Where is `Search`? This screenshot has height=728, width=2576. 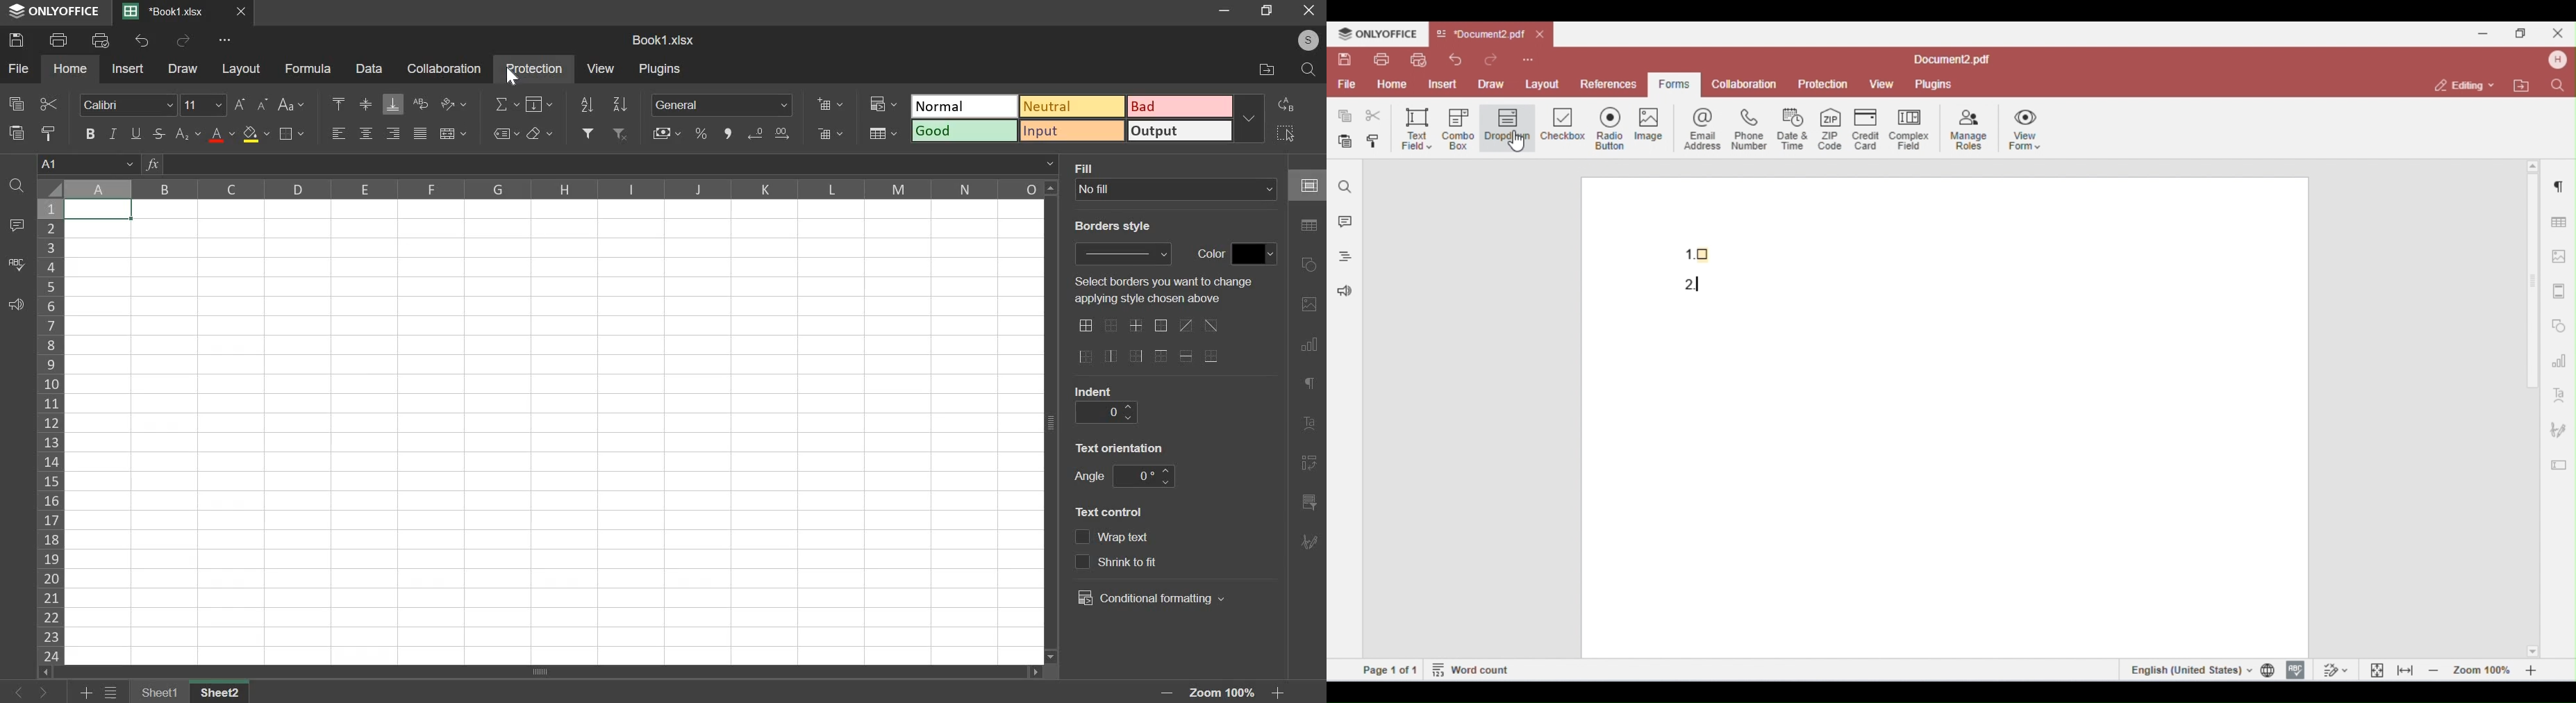
Search is located at coordinates (1309, 70).